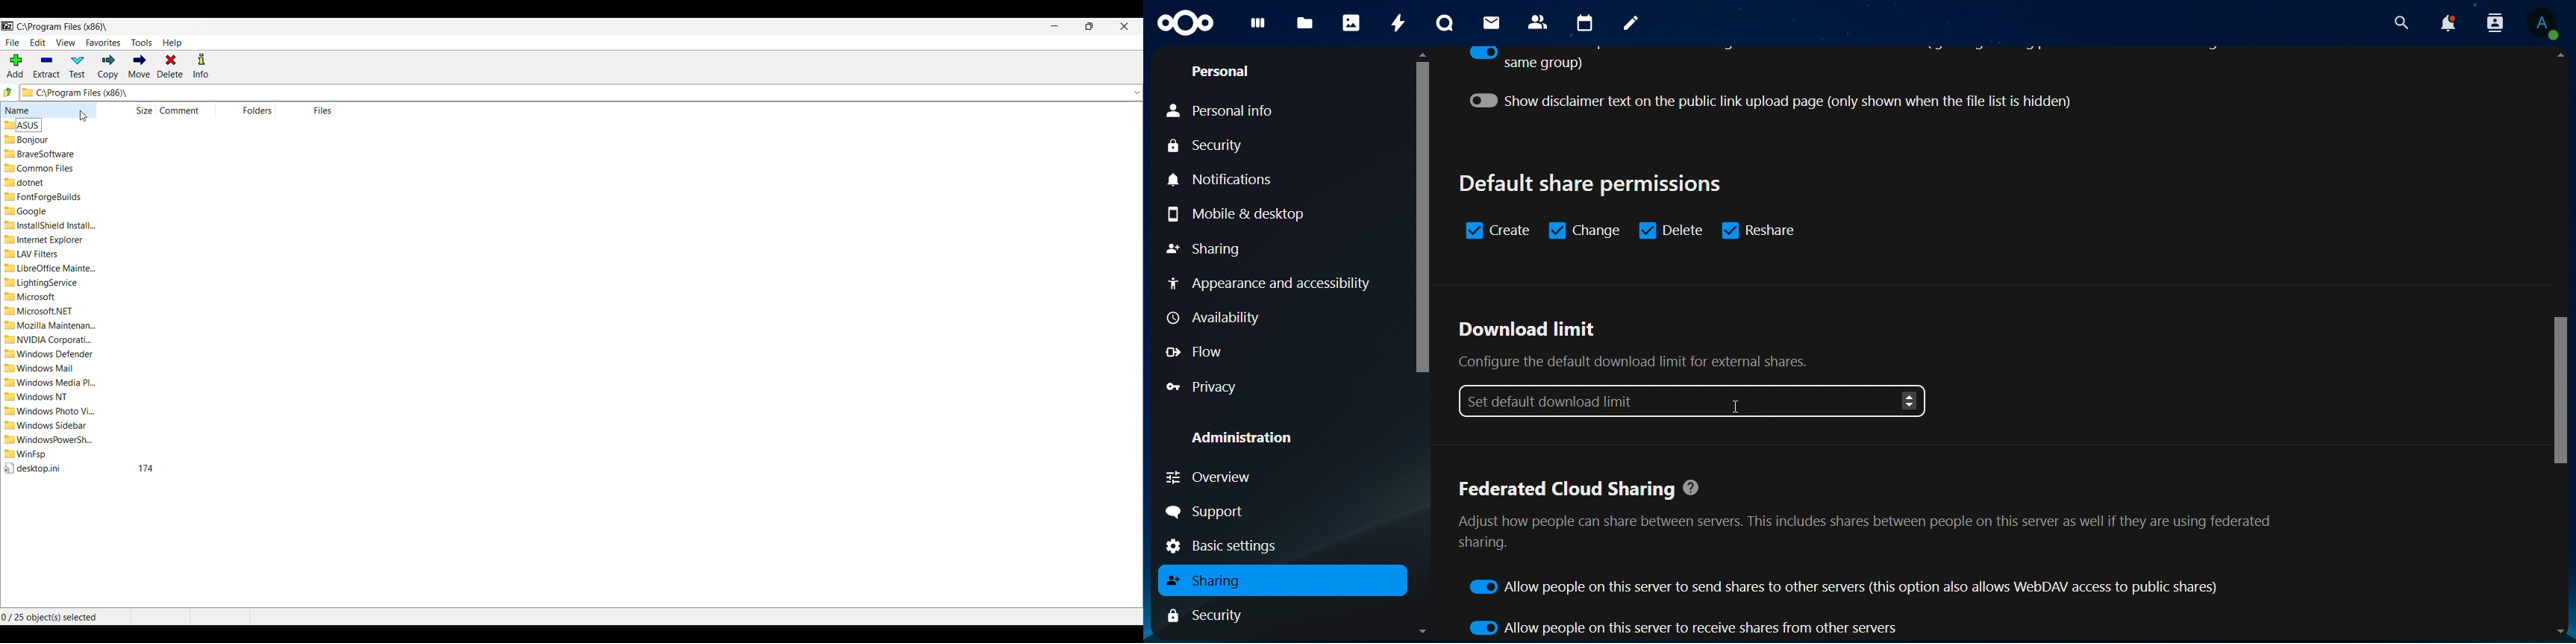 The width and height of the screenshot is (2576, 644). I want to click on mobile & desktop, so click(1234, 214).